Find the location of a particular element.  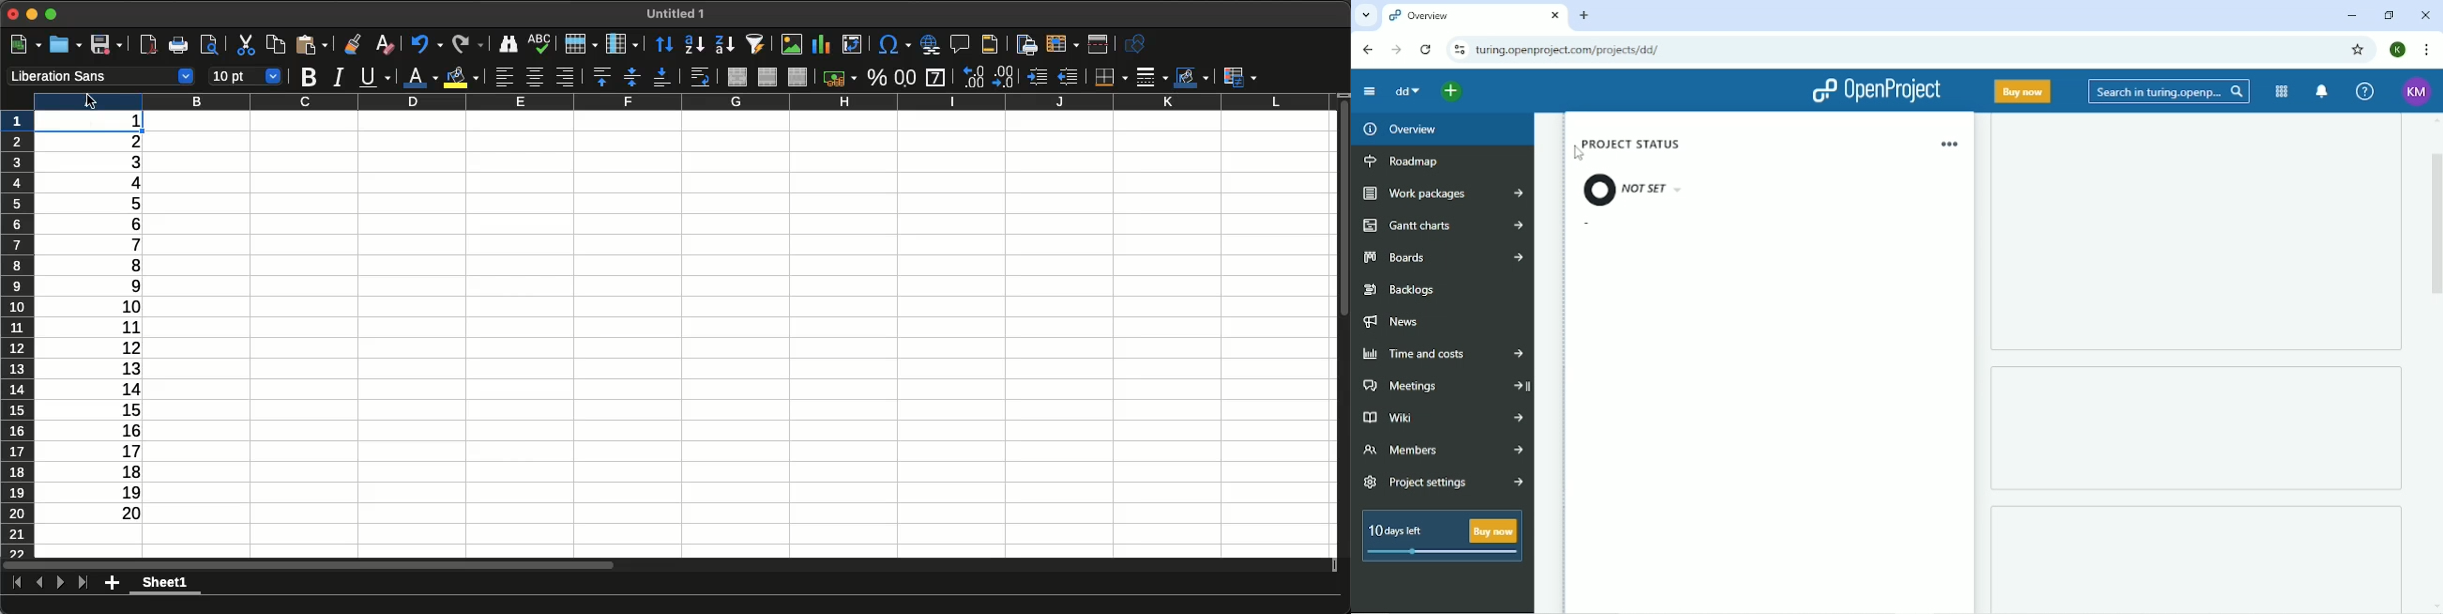

Borders is located at coordinates (1109, 78).